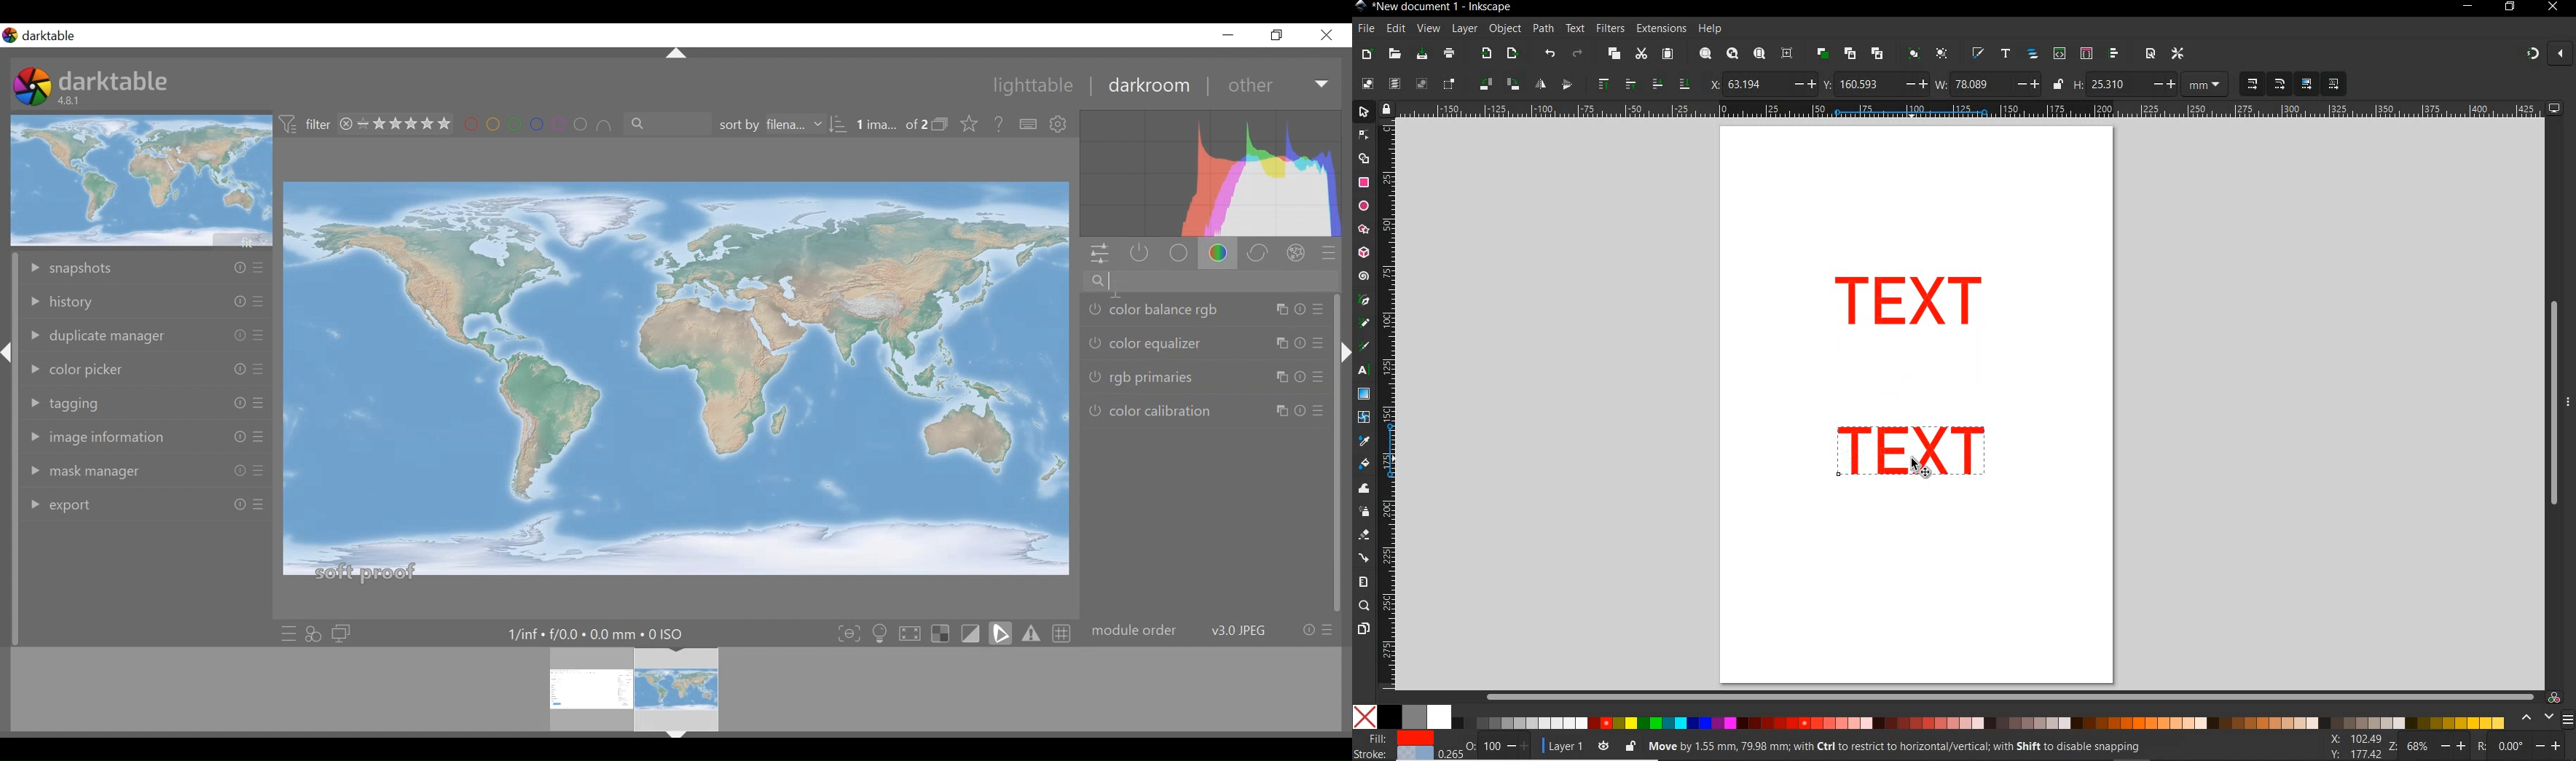 The image size is (2576, 784). I want to click on open file dialog, so click(1396, 53).